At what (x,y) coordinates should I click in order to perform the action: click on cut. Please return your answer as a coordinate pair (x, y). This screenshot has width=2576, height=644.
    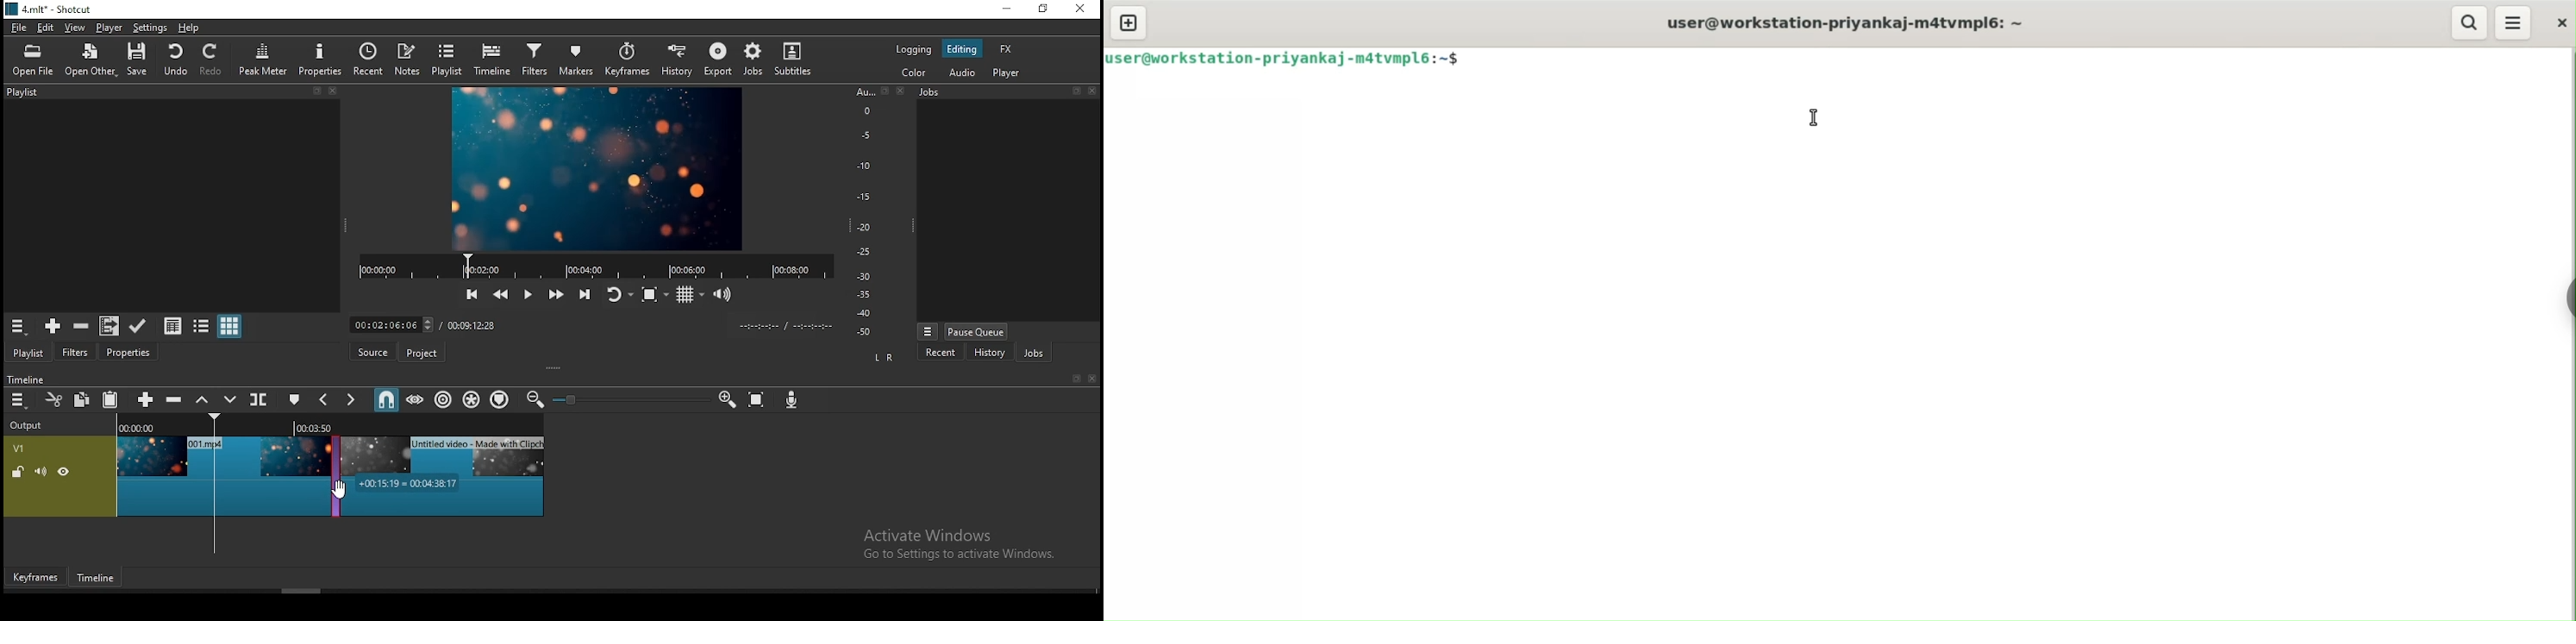
    Looking at the image, I should click on (53, 398).